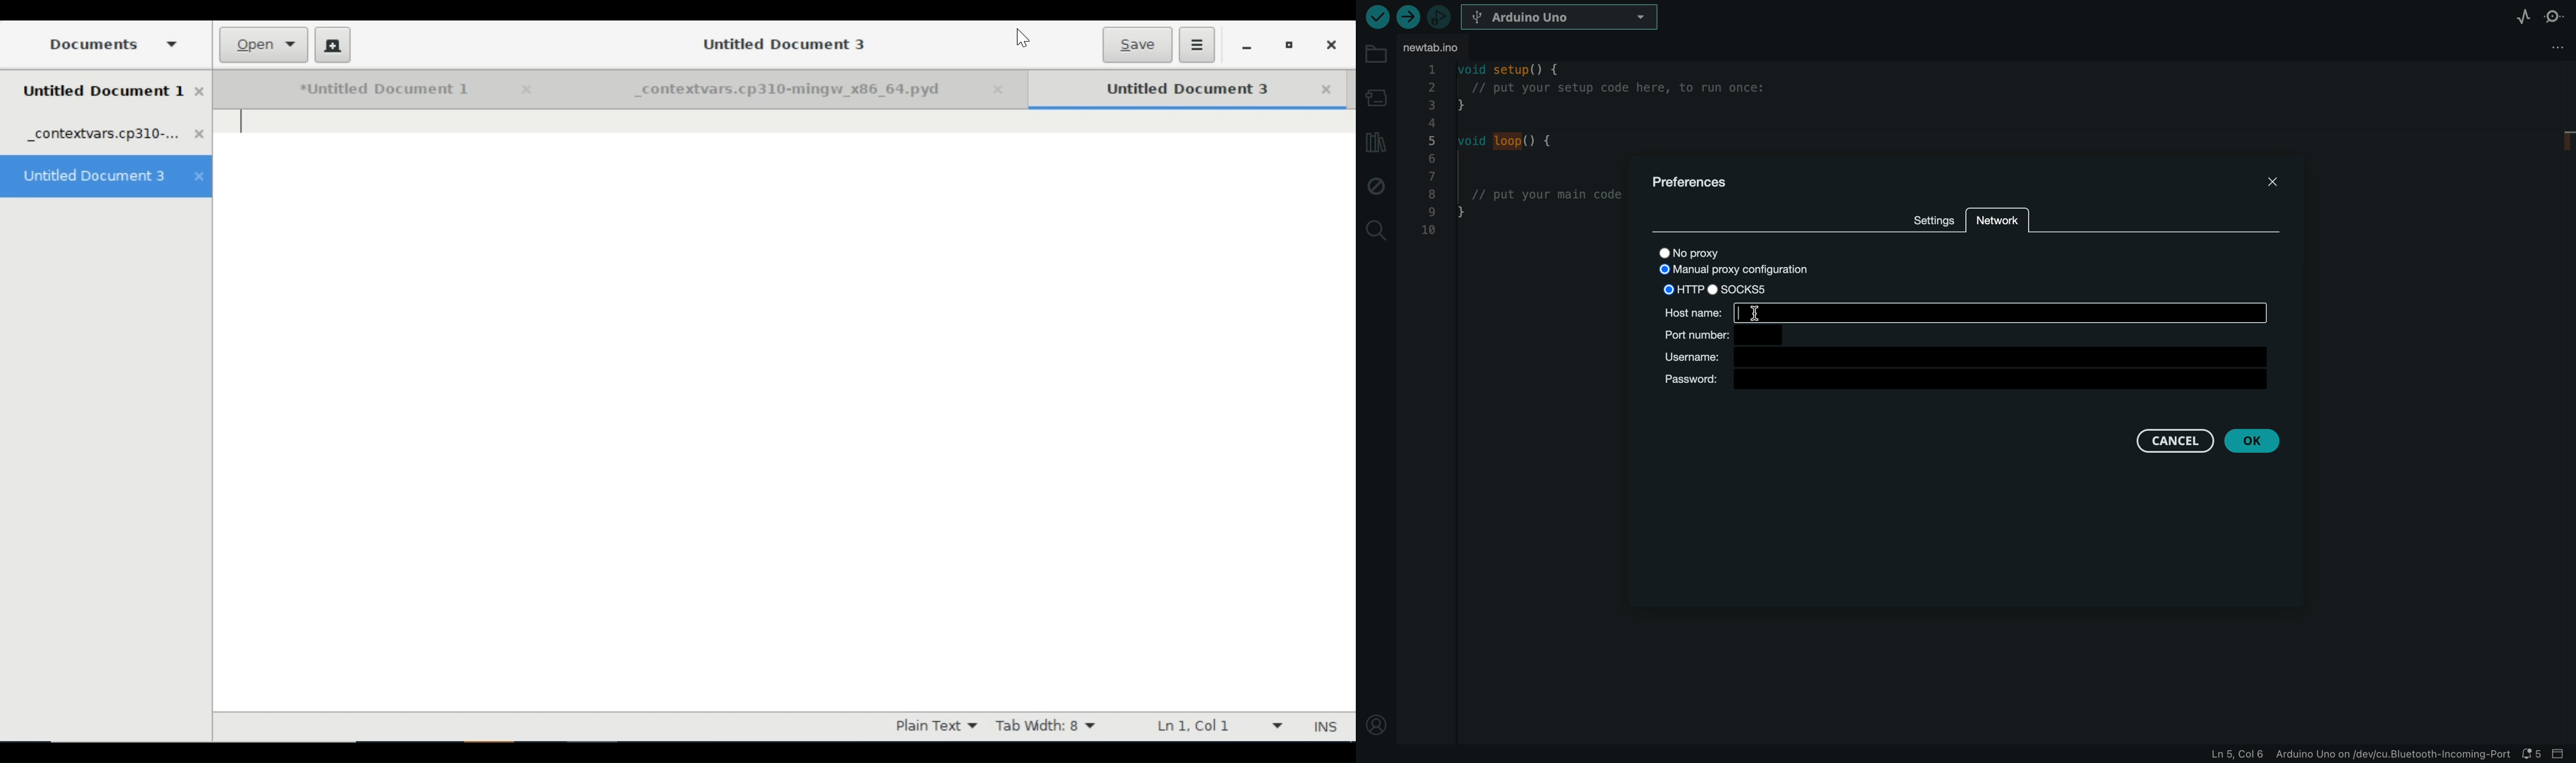  What do you see at coordinates (1968, 382) in the screenshot?
I see `password` at bounding box center [1968, 382].